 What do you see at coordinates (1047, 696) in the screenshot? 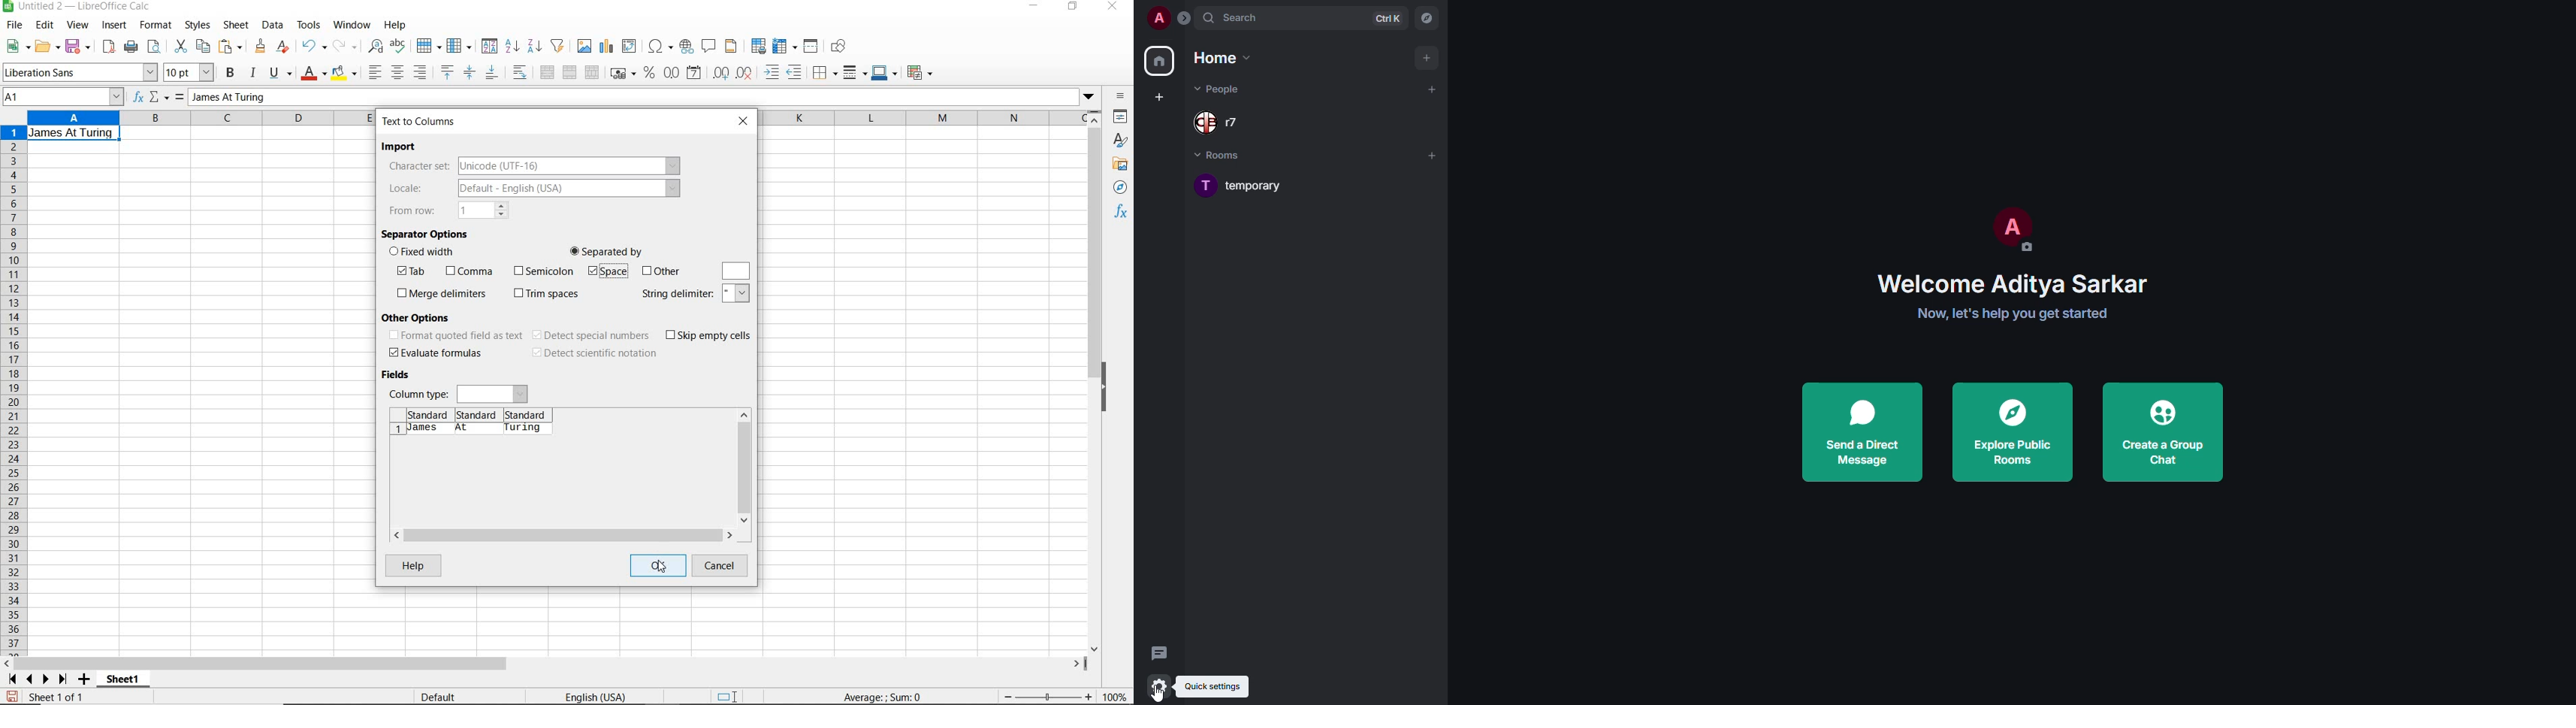
I see `zoom out or zoom in` at bounding box center [1047, 696].